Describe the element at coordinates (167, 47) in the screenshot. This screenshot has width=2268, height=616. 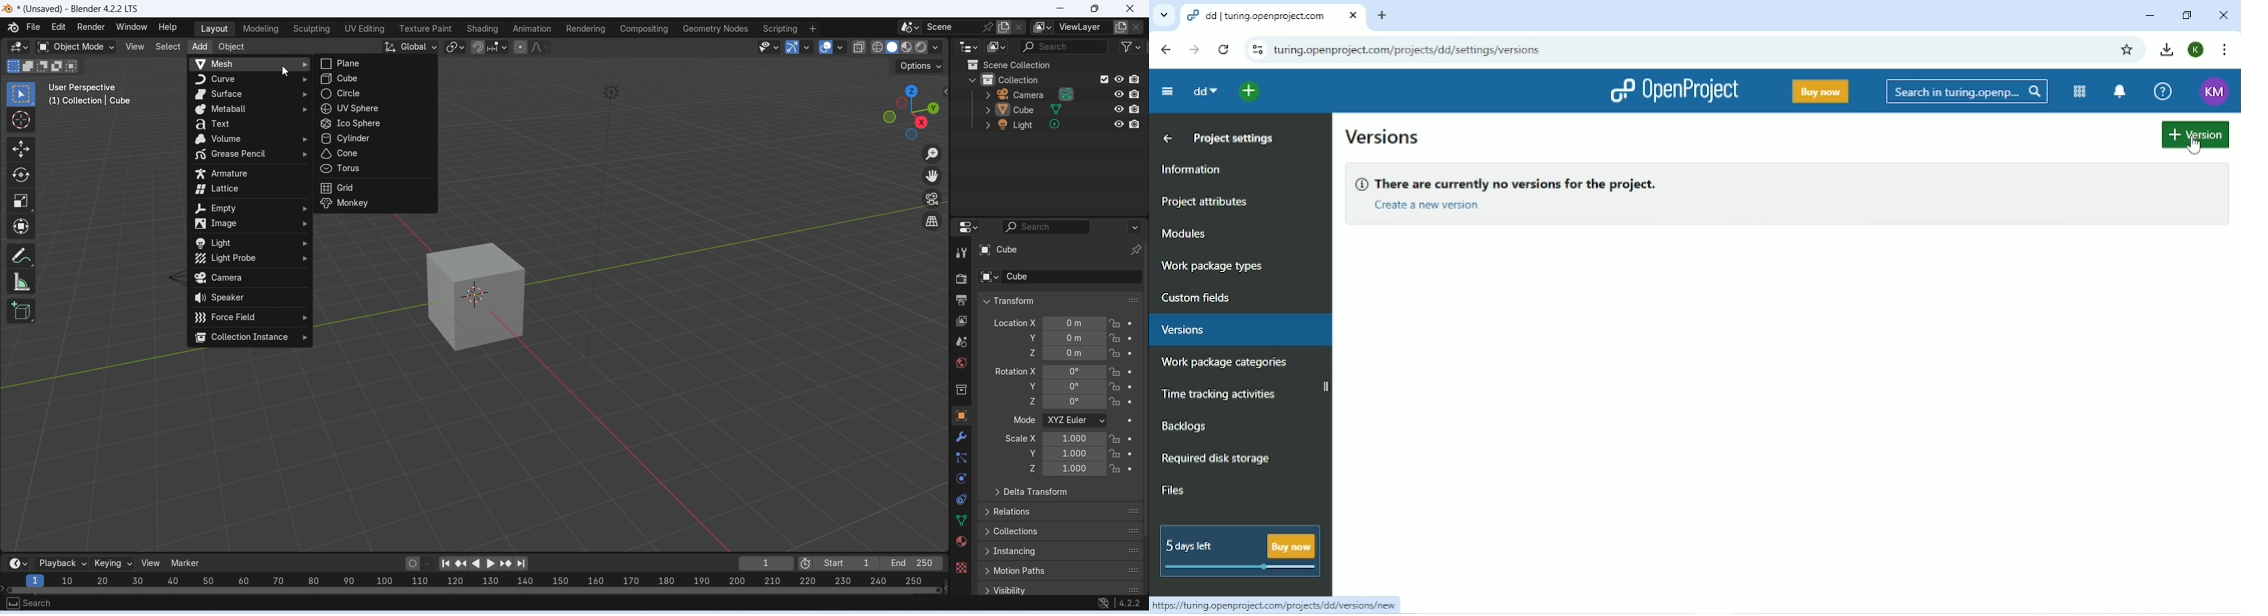
I see `select` at that location.